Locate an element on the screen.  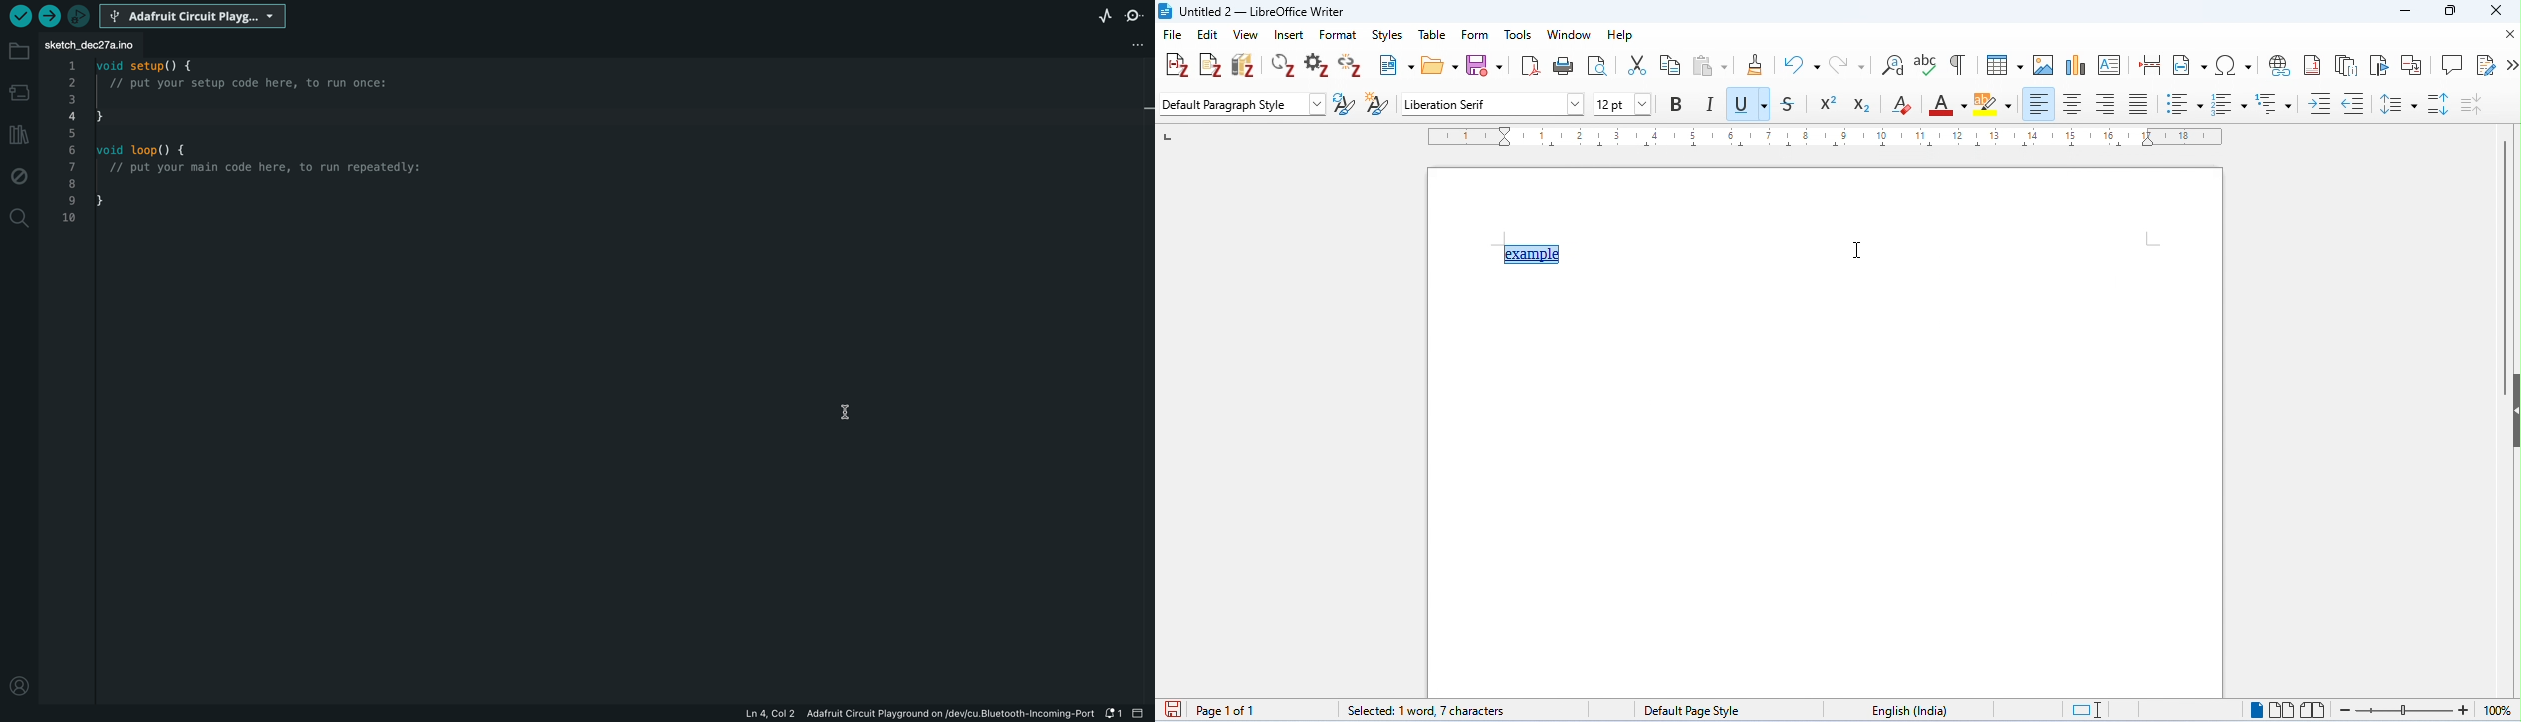
align left is located at coordinates (2039, 104).